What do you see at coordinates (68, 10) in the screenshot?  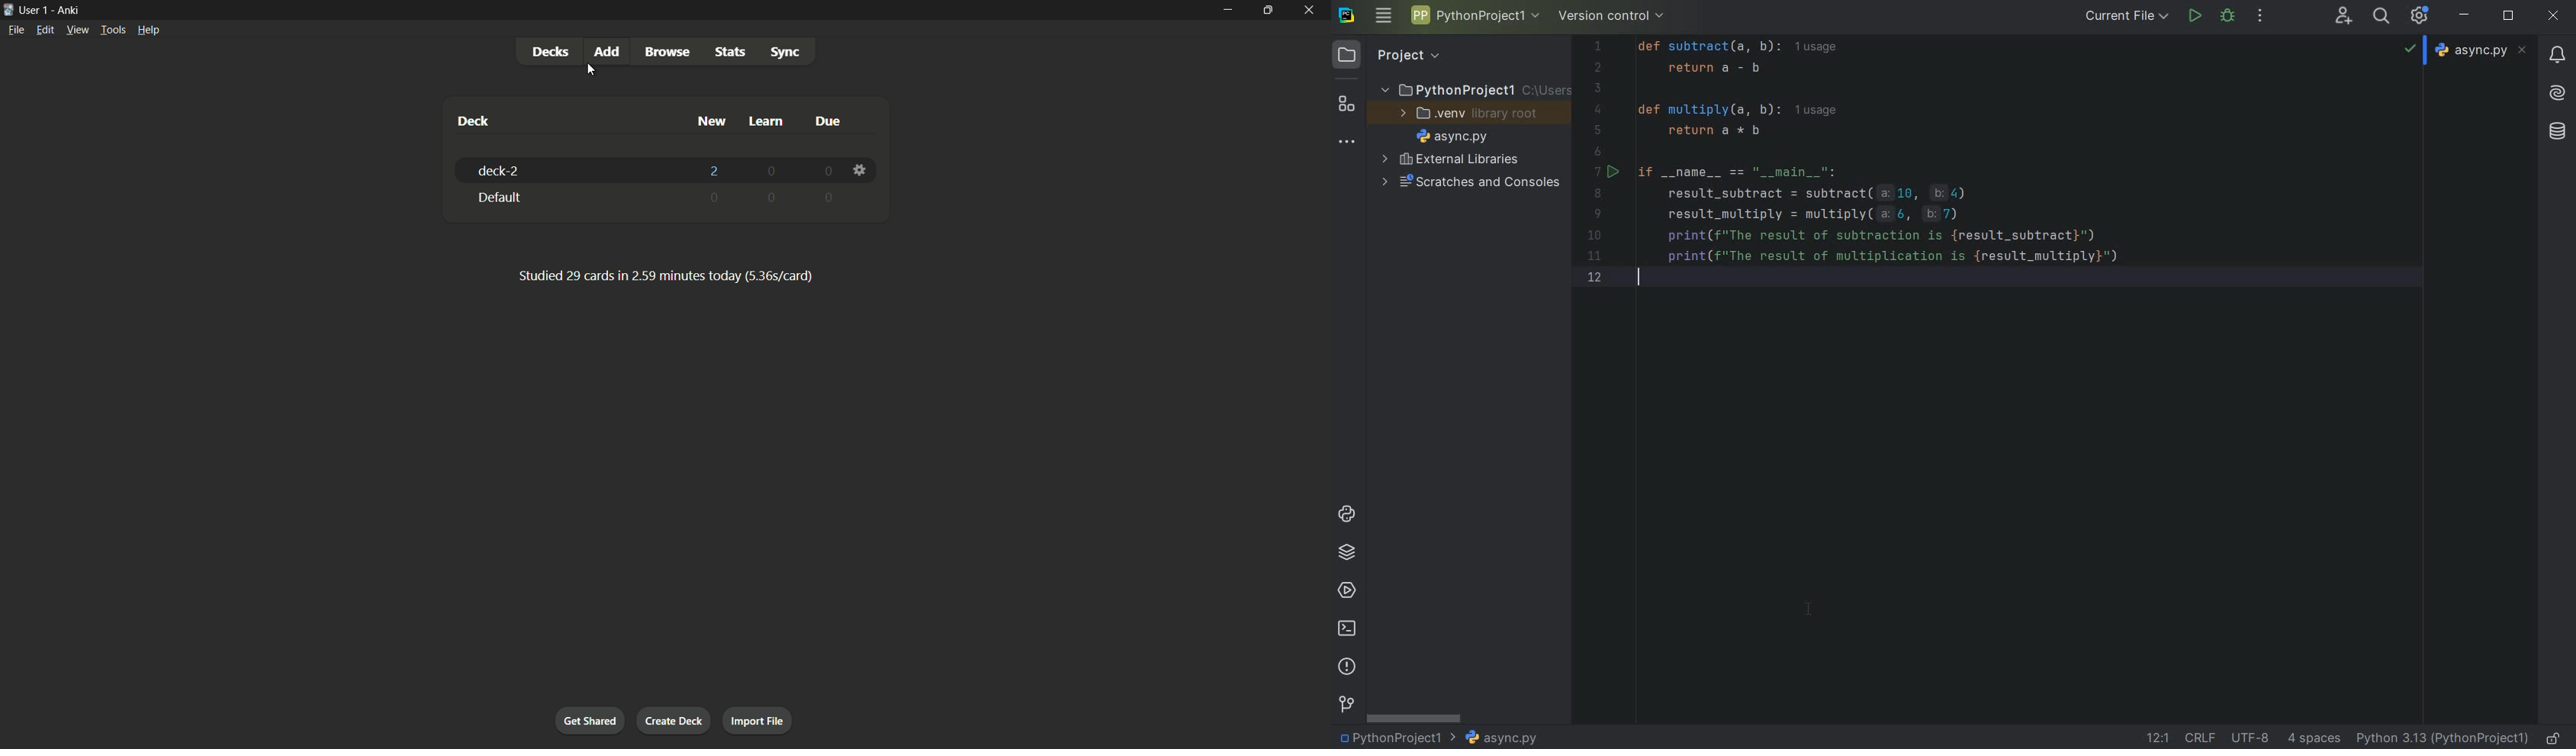 I see `app name` at bounding box center [68, 10].